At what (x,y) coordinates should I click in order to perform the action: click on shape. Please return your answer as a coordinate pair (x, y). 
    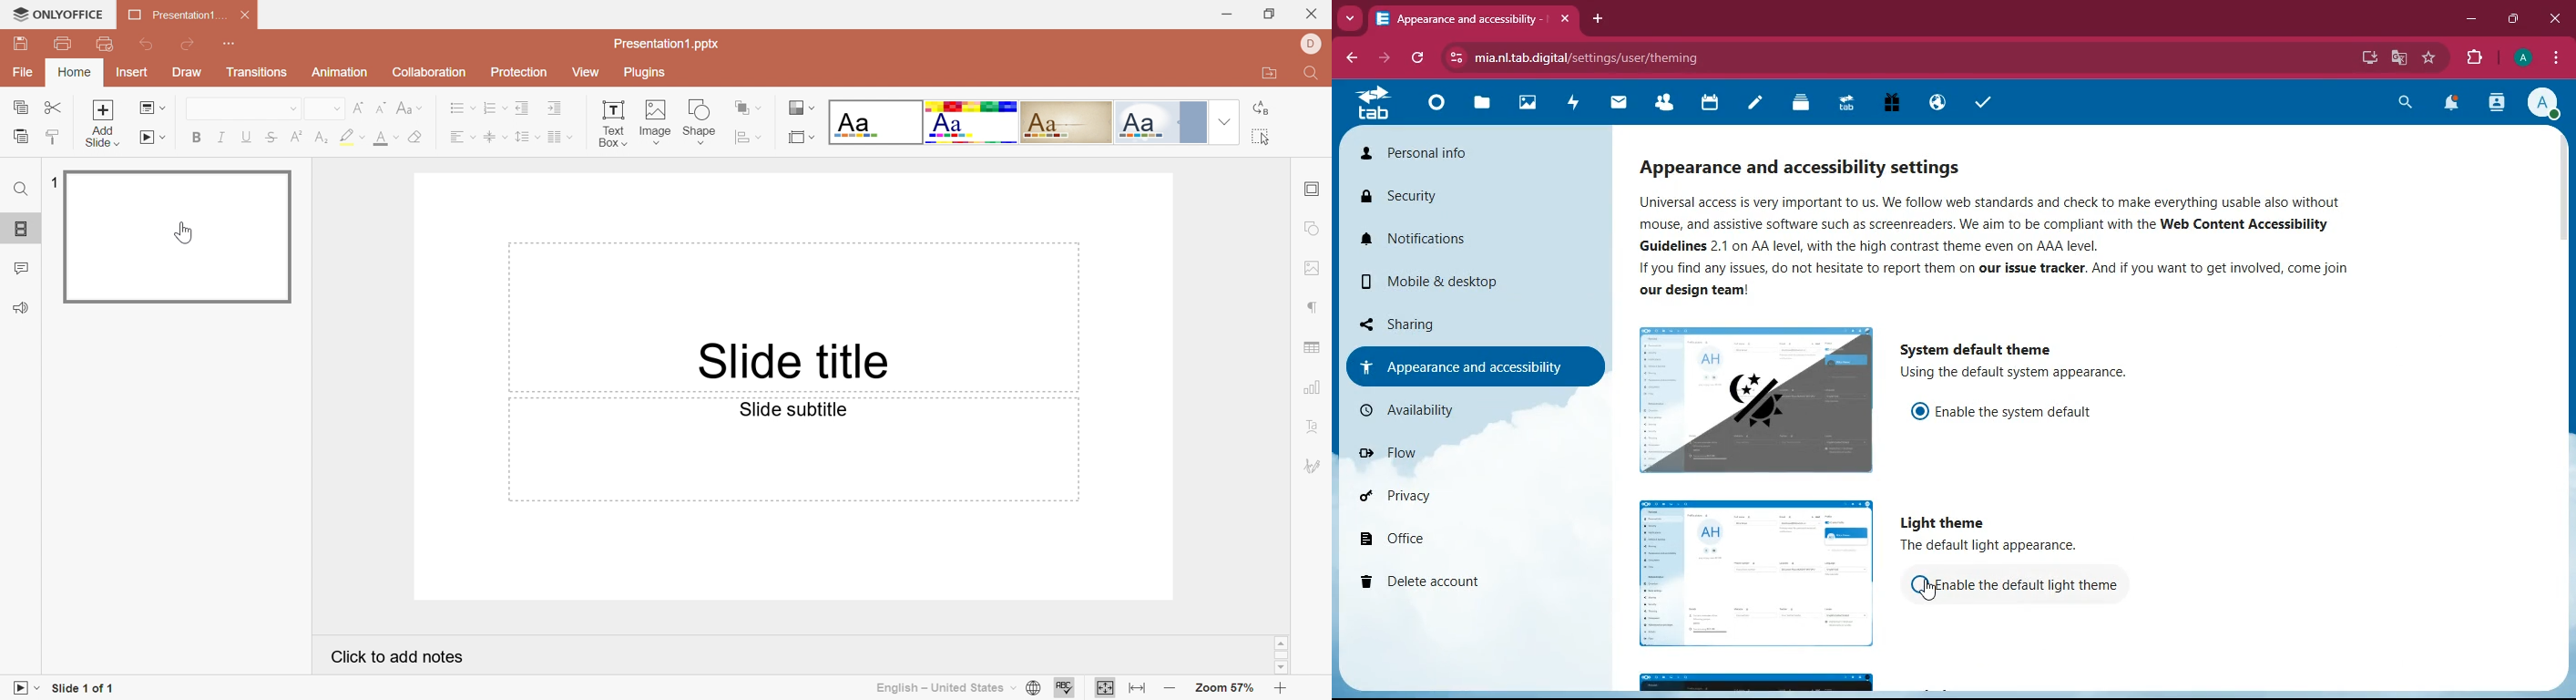
    Looking at the image, I should click on (701, 120).